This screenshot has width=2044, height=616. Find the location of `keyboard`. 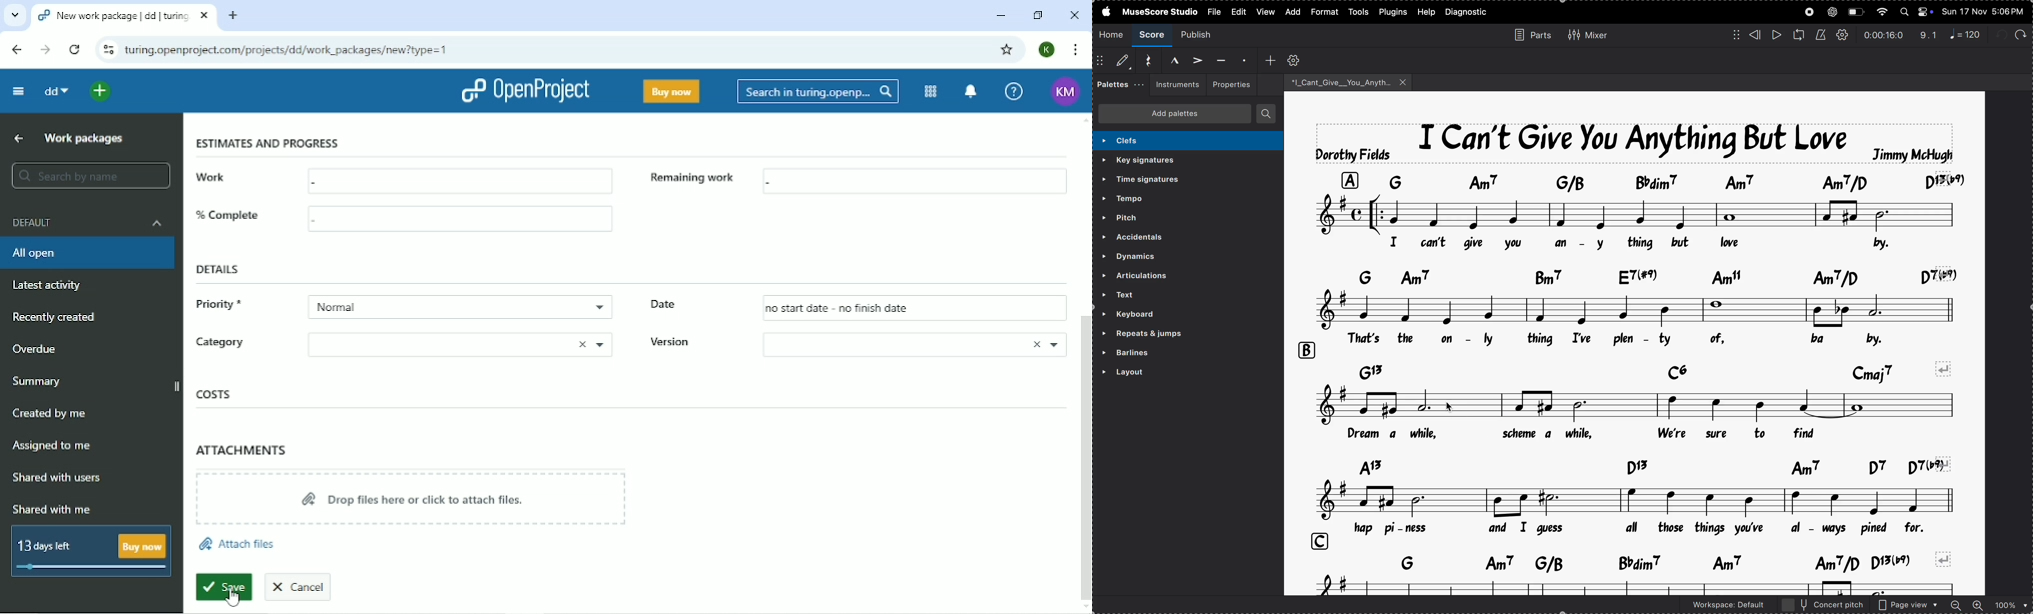

keyboard is located at coordinates (1152, 314).